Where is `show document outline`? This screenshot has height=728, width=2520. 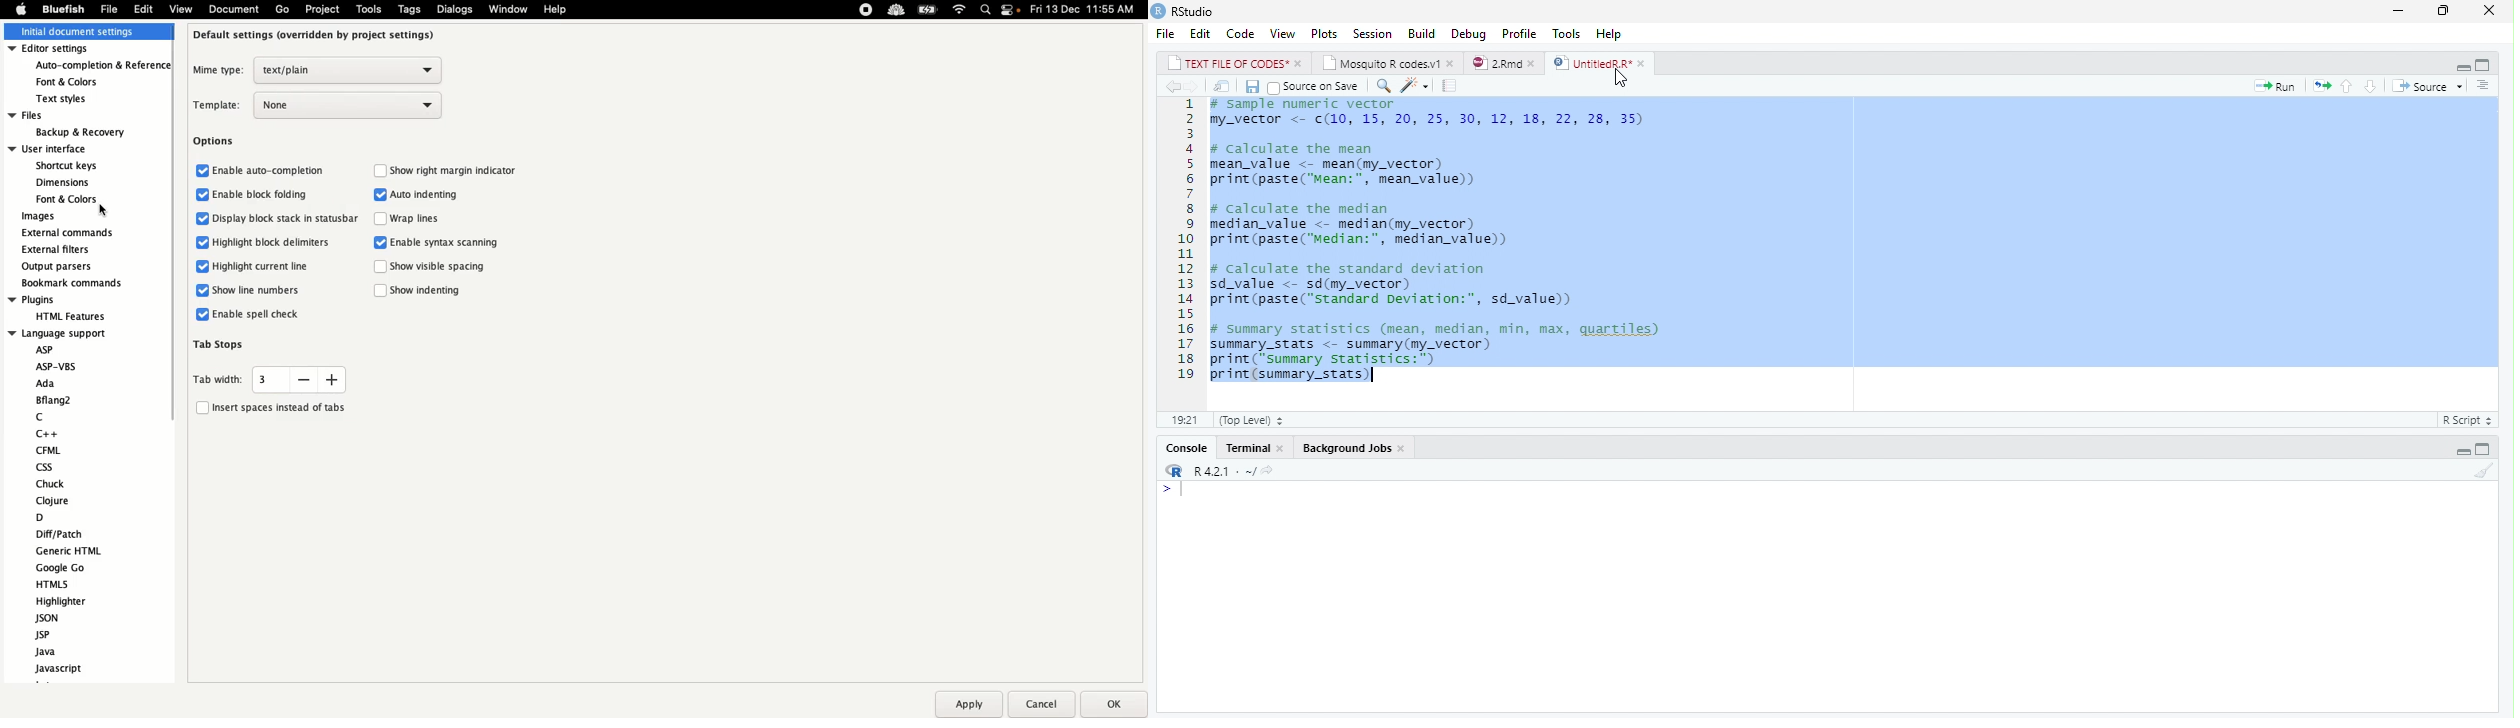
show document outline is located at coordinates (2484, 86).